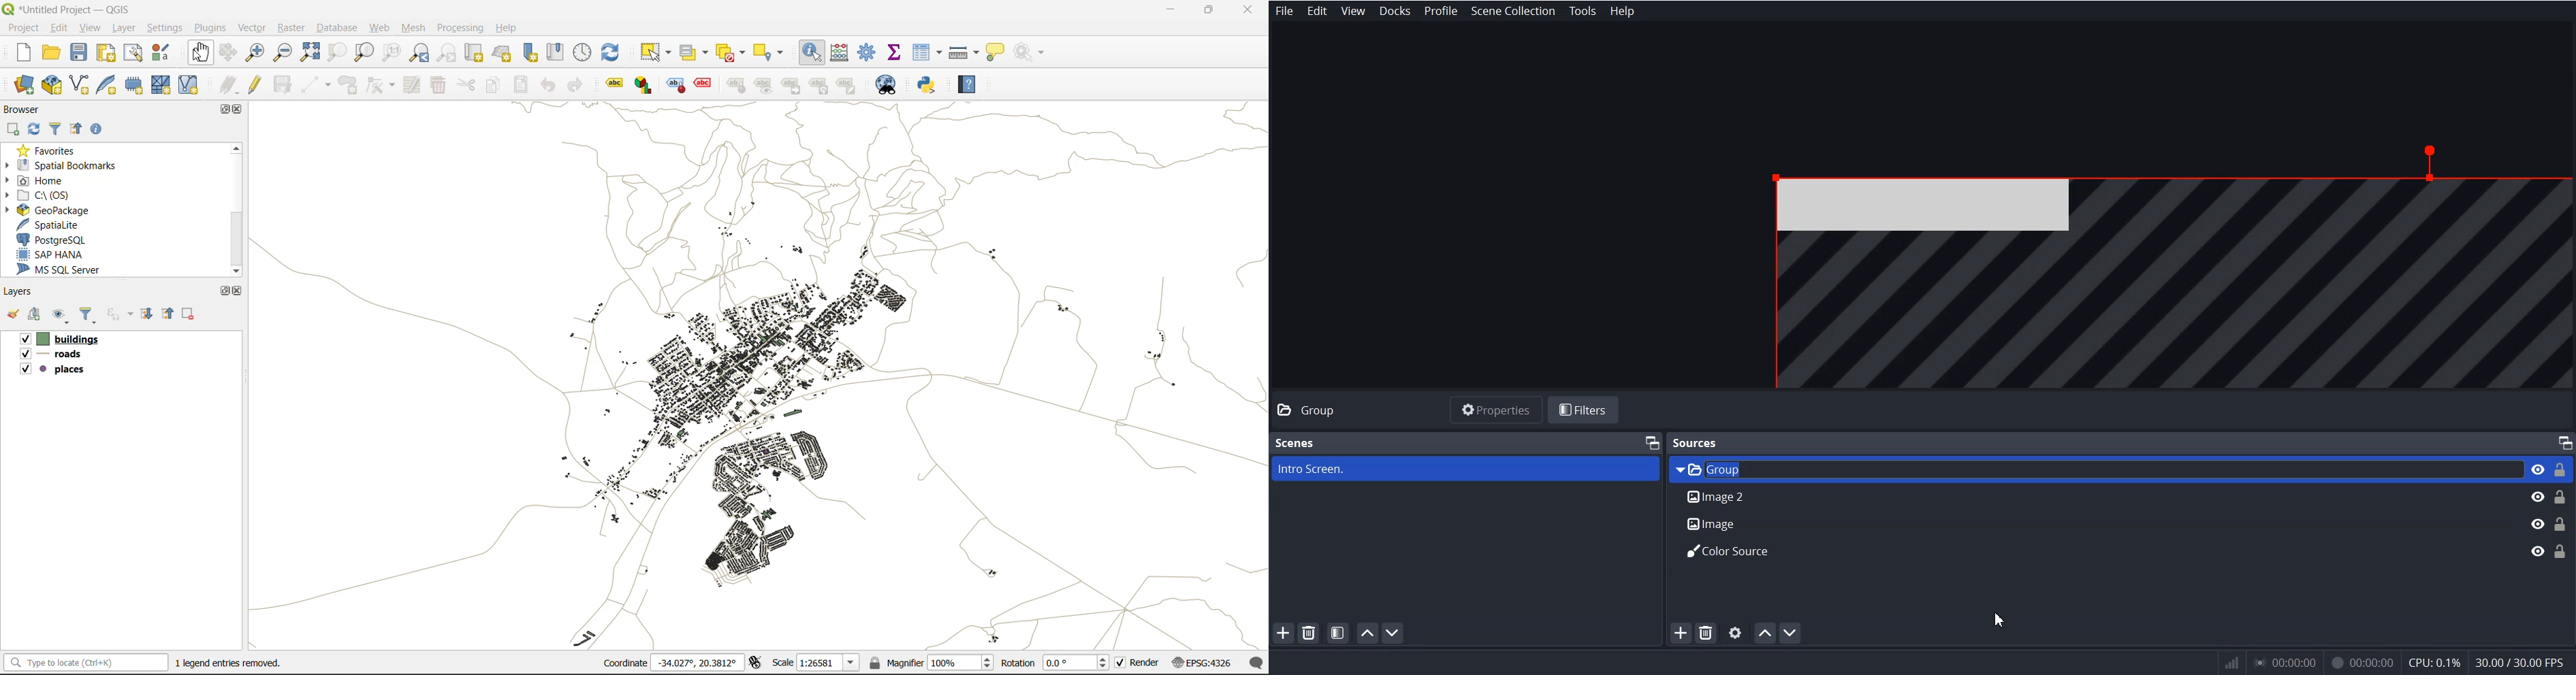 This screenshot has height=700, width=2576. I want to click on home, so click(40, 180).